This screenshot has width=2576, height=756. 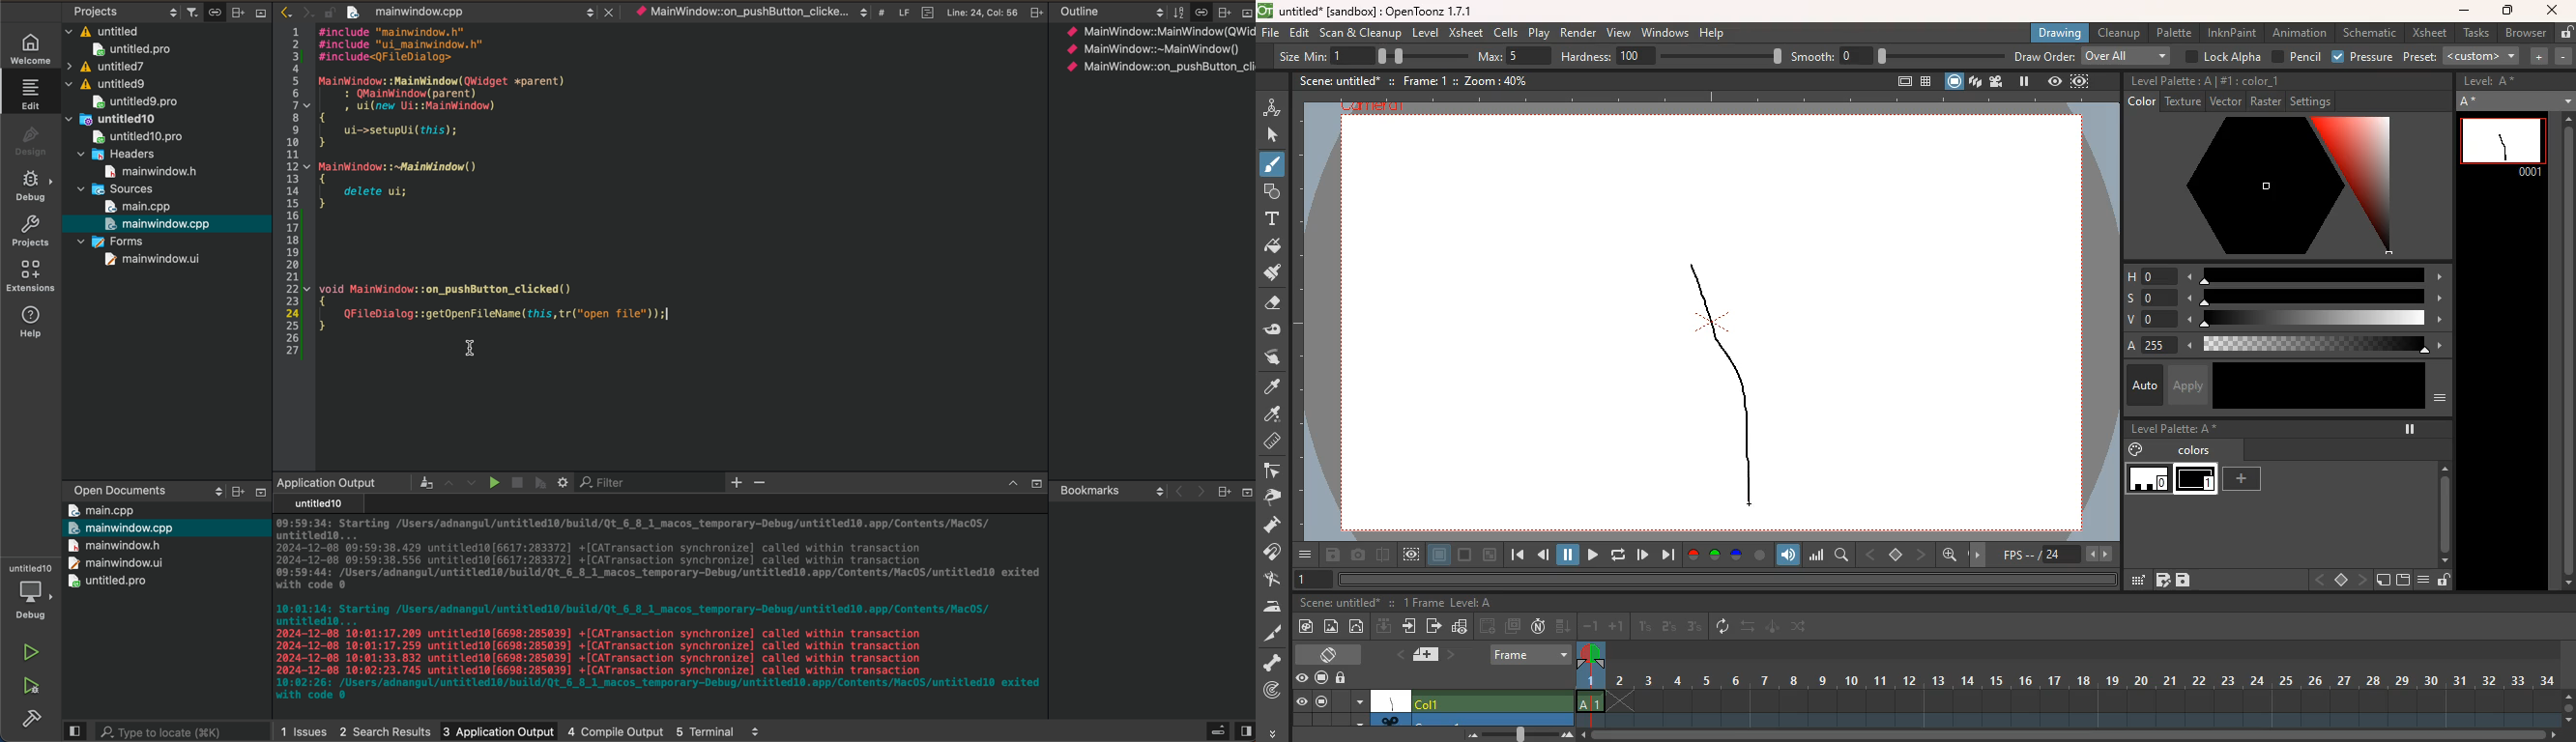 I want to click on drop, so click(x=1274, y=415).